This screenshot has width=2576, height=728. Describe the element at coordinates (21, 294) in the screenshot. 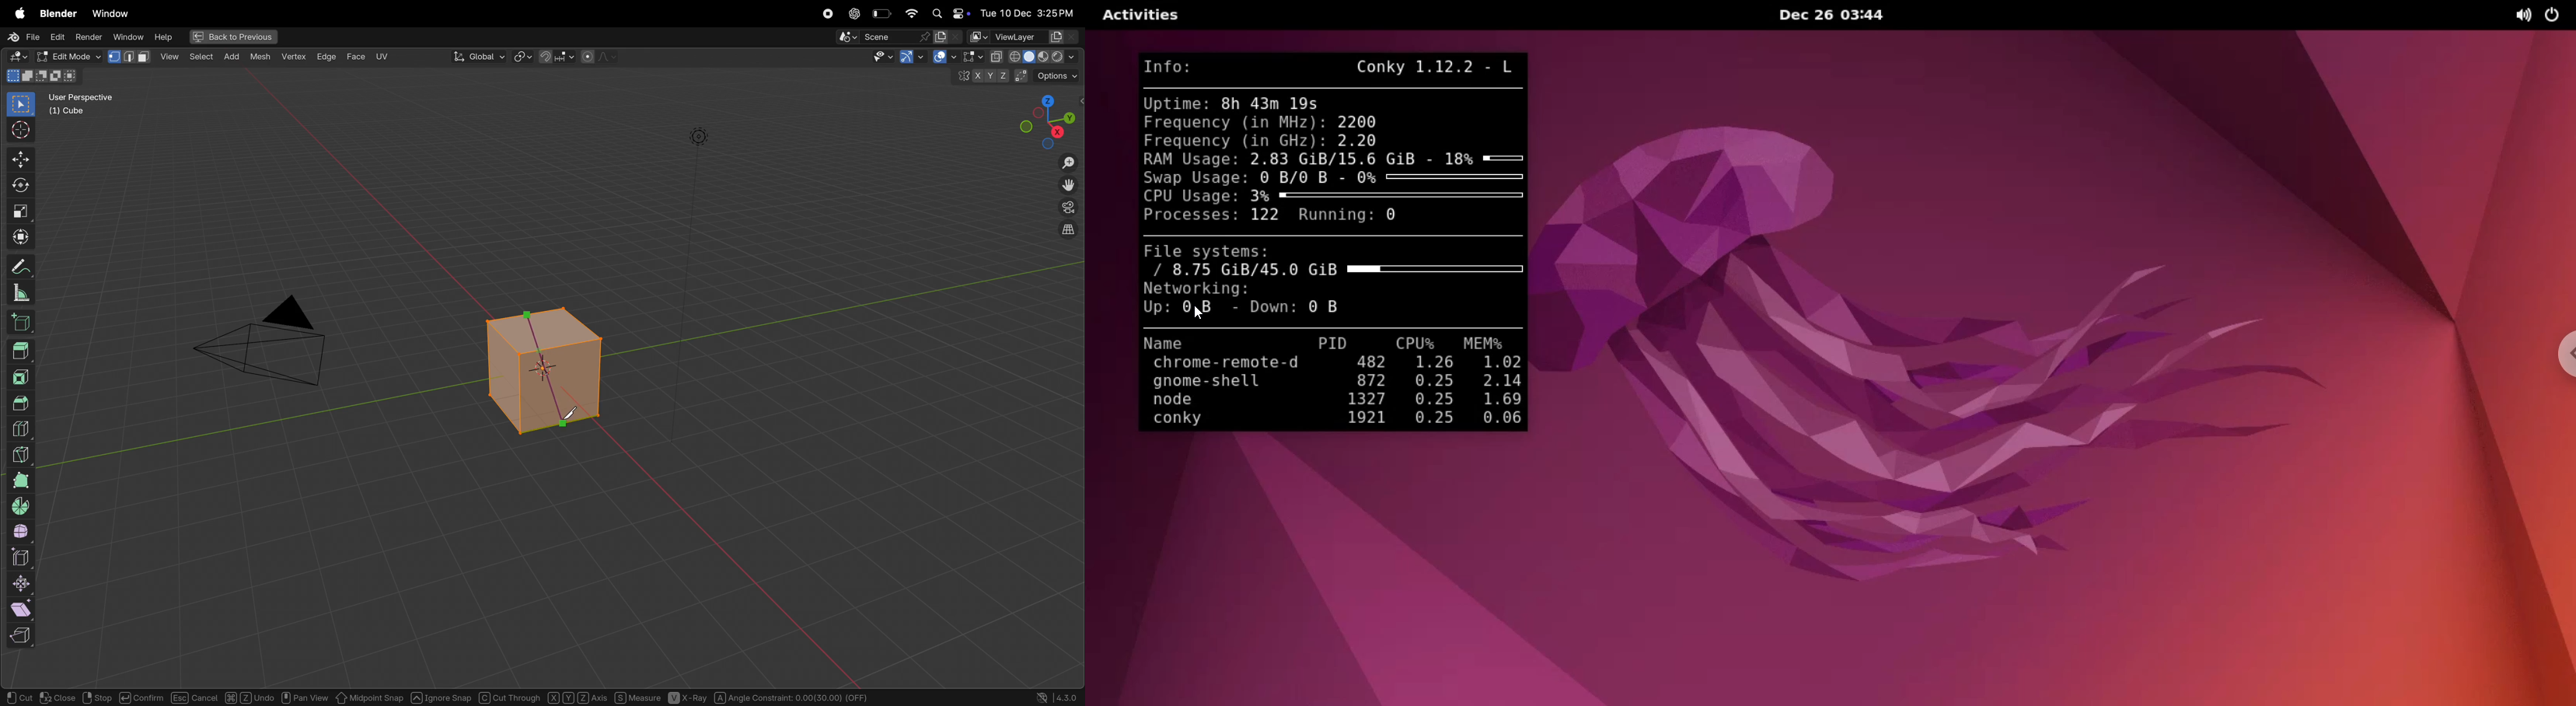

I see `measure` at that location.